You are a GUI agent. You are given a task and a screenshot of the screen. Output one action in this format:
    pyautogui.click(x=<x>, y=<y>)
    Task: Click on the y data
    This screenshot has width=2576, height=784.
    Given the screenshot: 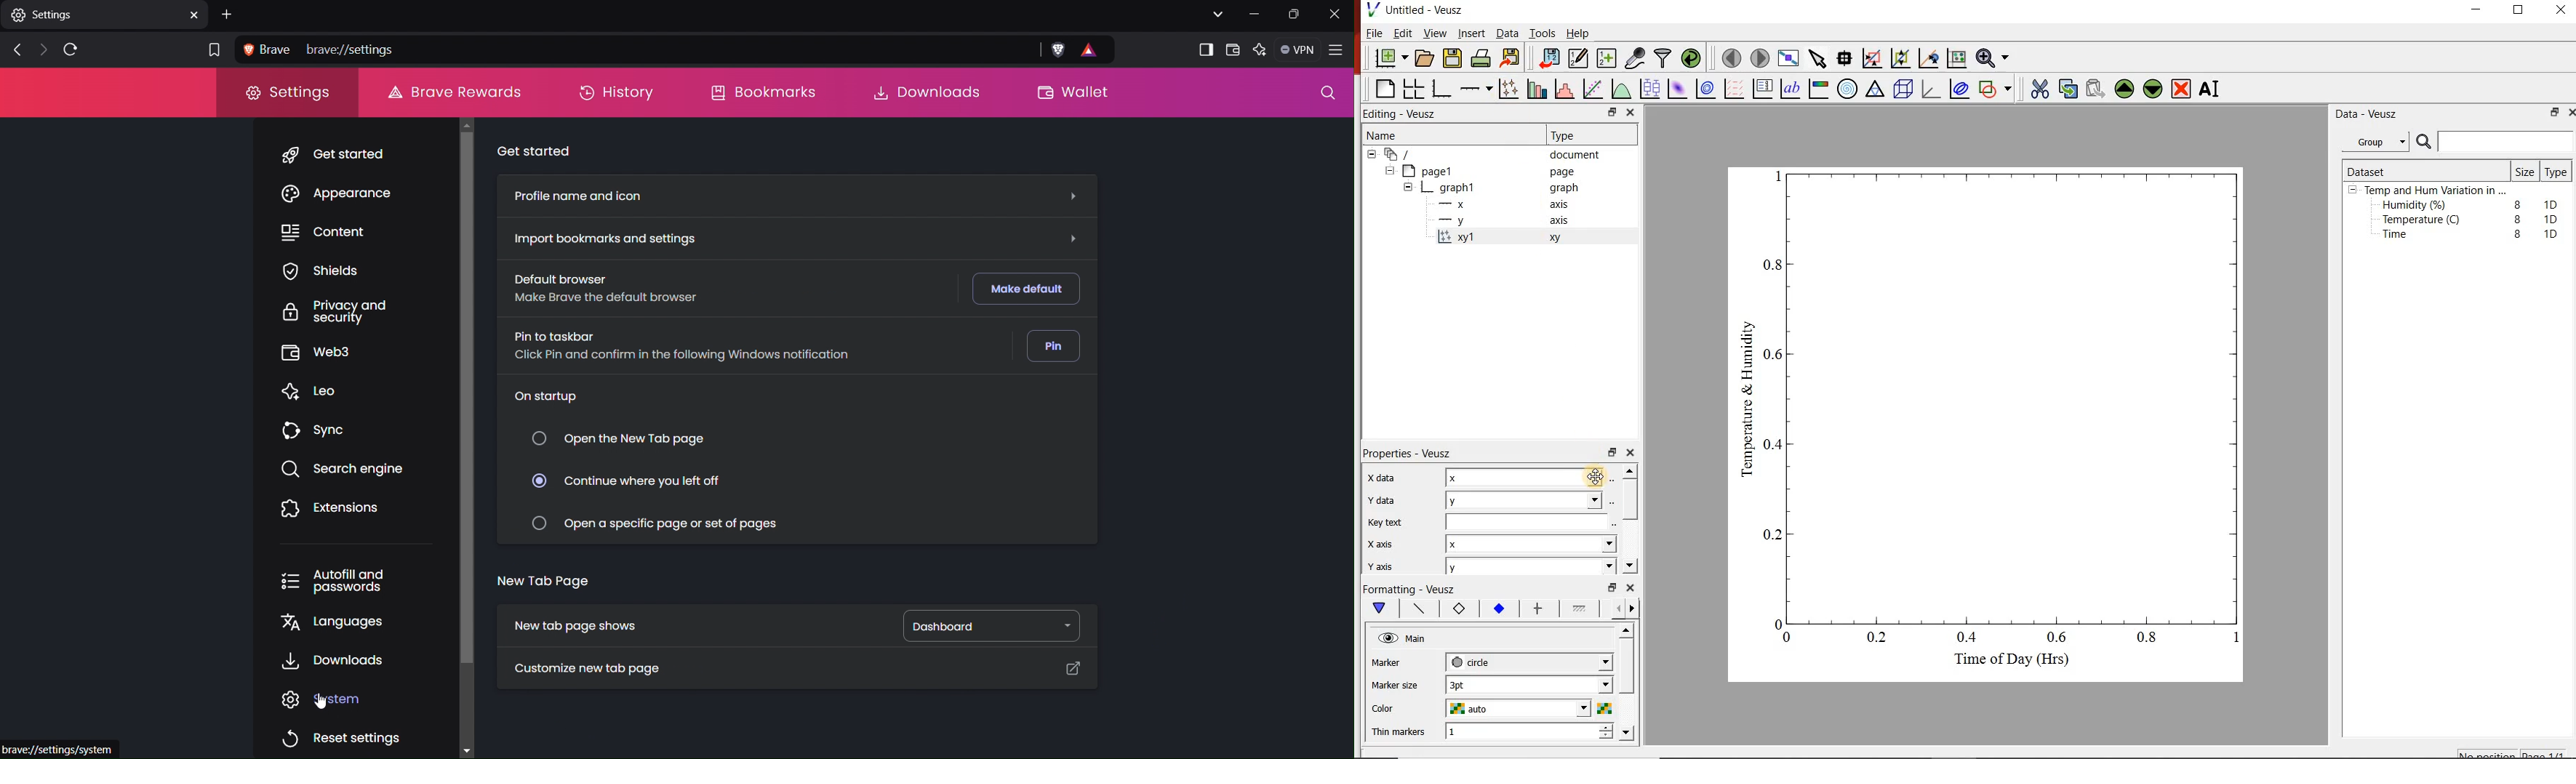 What is the action you would take?
    pyautogui.click(x=1386, y=498)
    